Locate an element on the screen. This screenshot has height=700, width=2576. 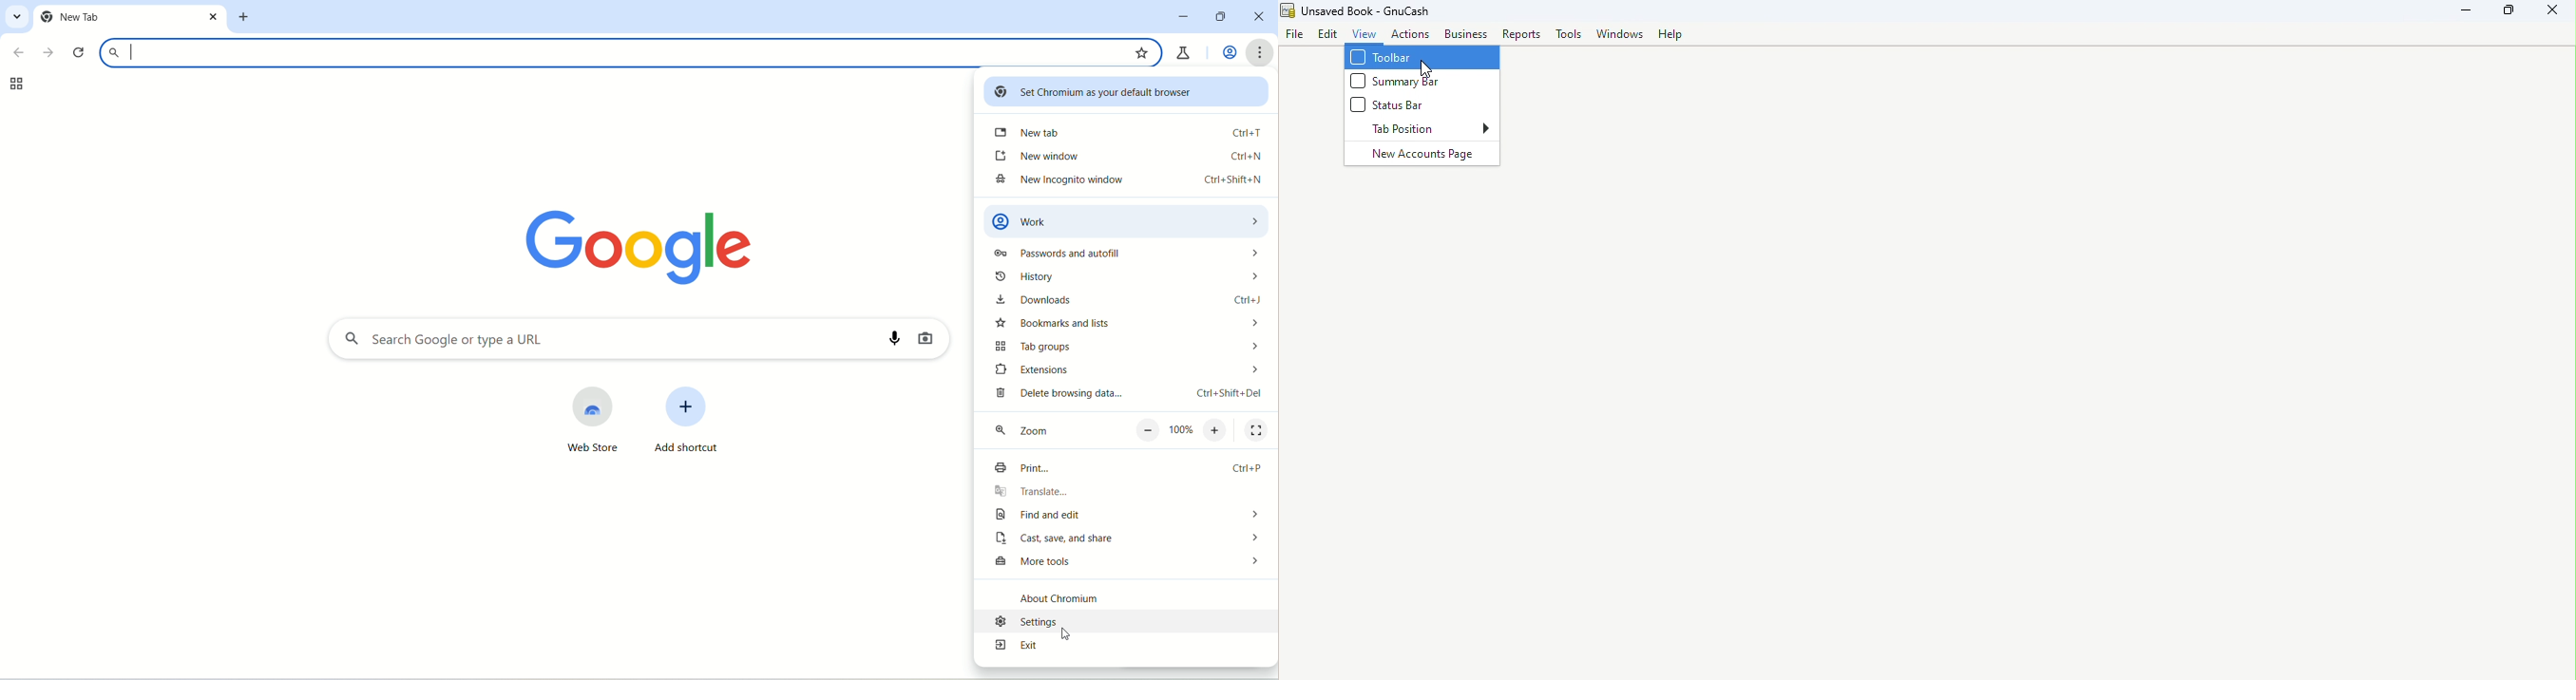
password and autofill is located at coordinates (1120, 252).